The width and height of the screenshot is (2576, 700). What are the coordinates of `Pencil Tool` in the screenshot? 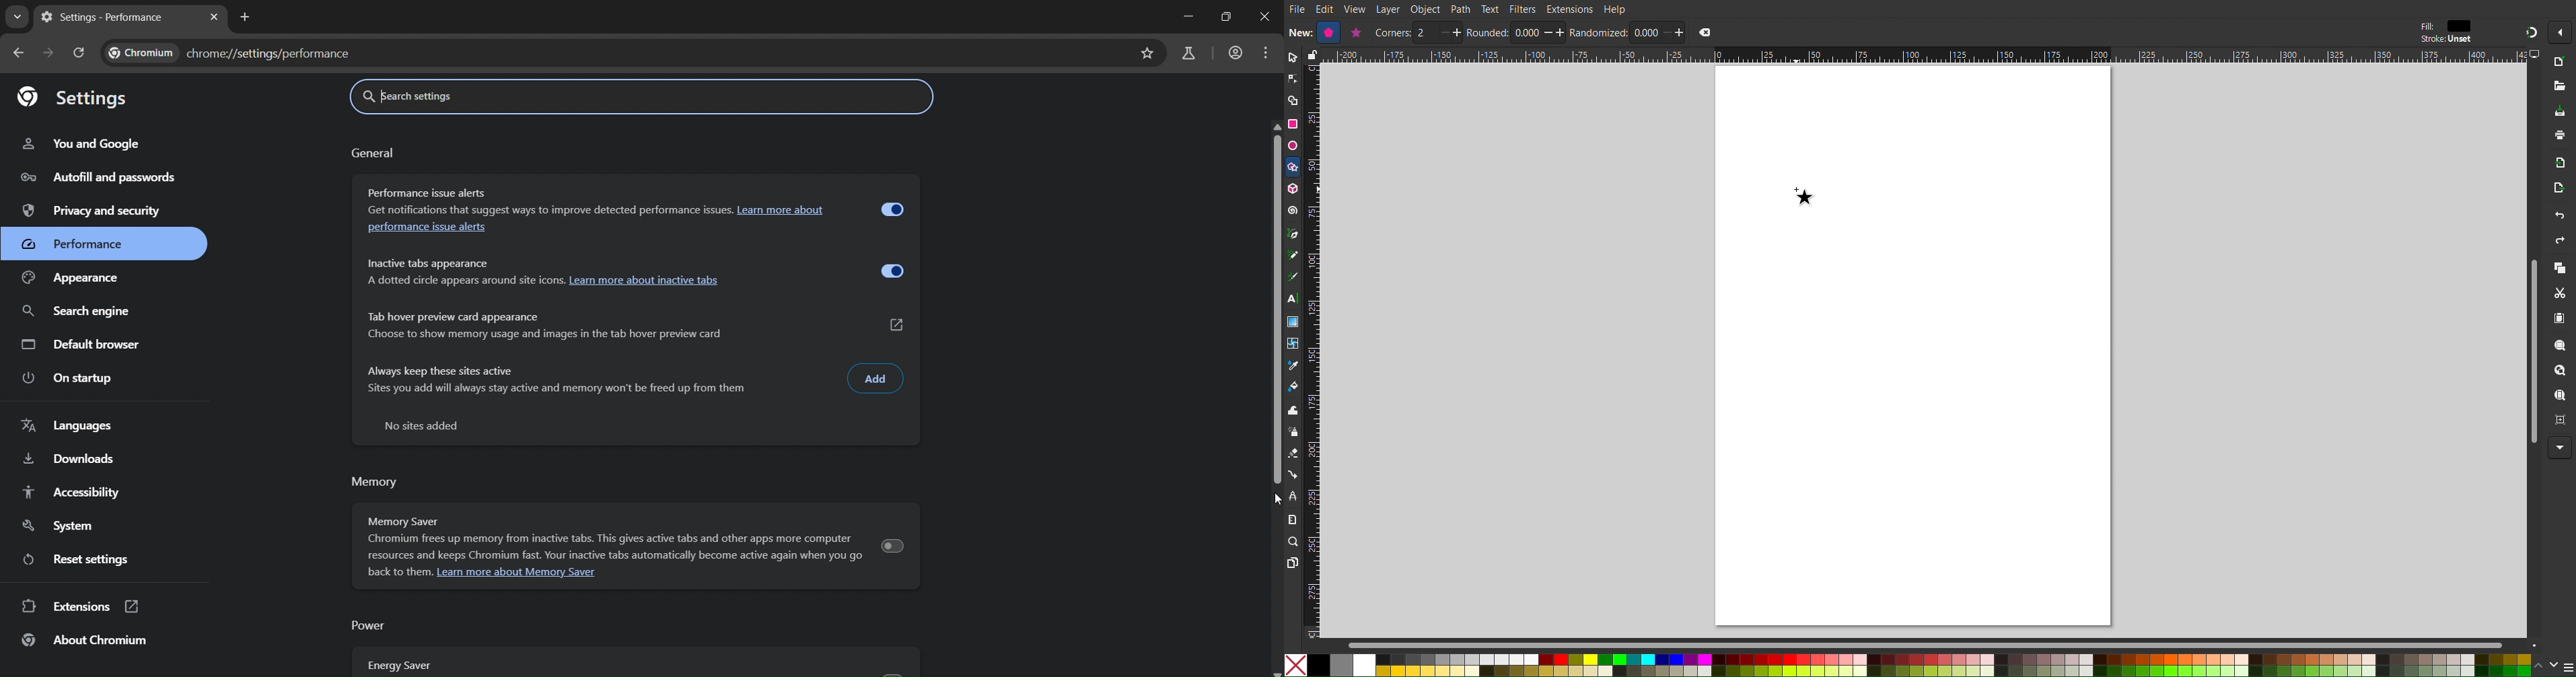 It's located at (1293, 256).